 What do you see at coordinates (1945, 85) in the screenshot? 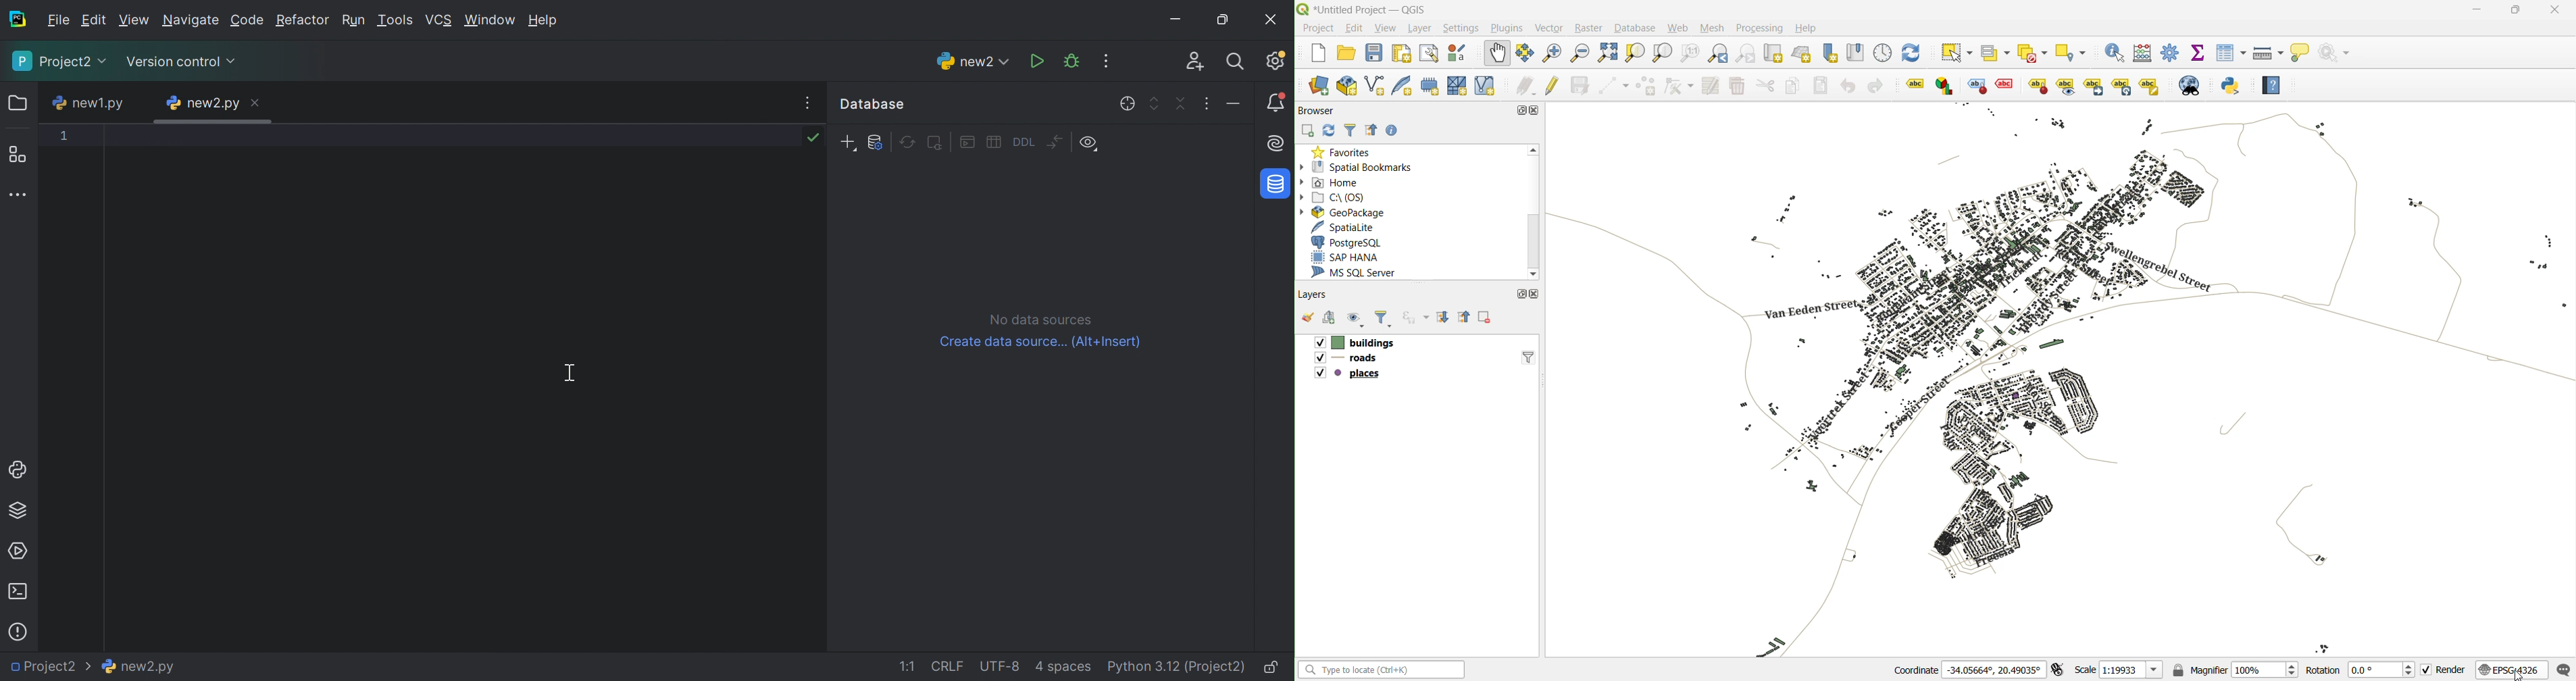
I see `layer diagram options` at bounding box center [1945, 85].